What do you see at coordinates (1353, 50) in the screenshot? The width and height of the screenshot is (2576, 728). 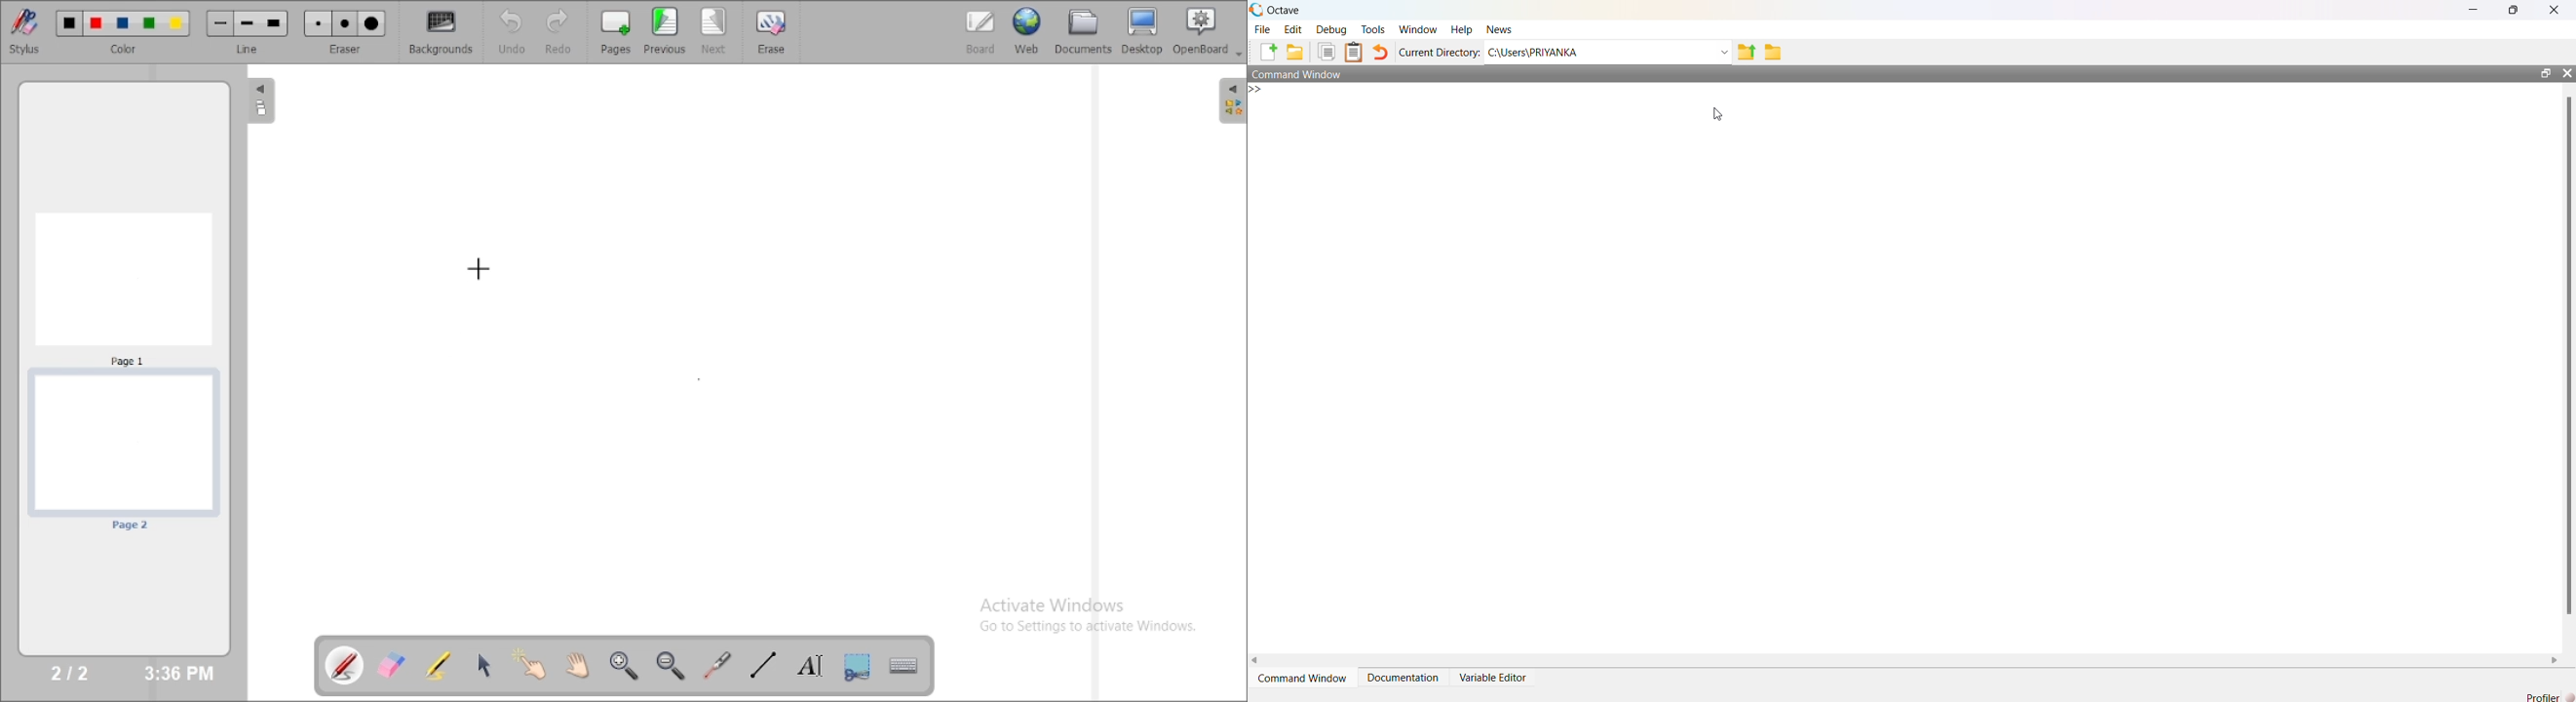 I see `notes` at bounding box center [1353, 50].